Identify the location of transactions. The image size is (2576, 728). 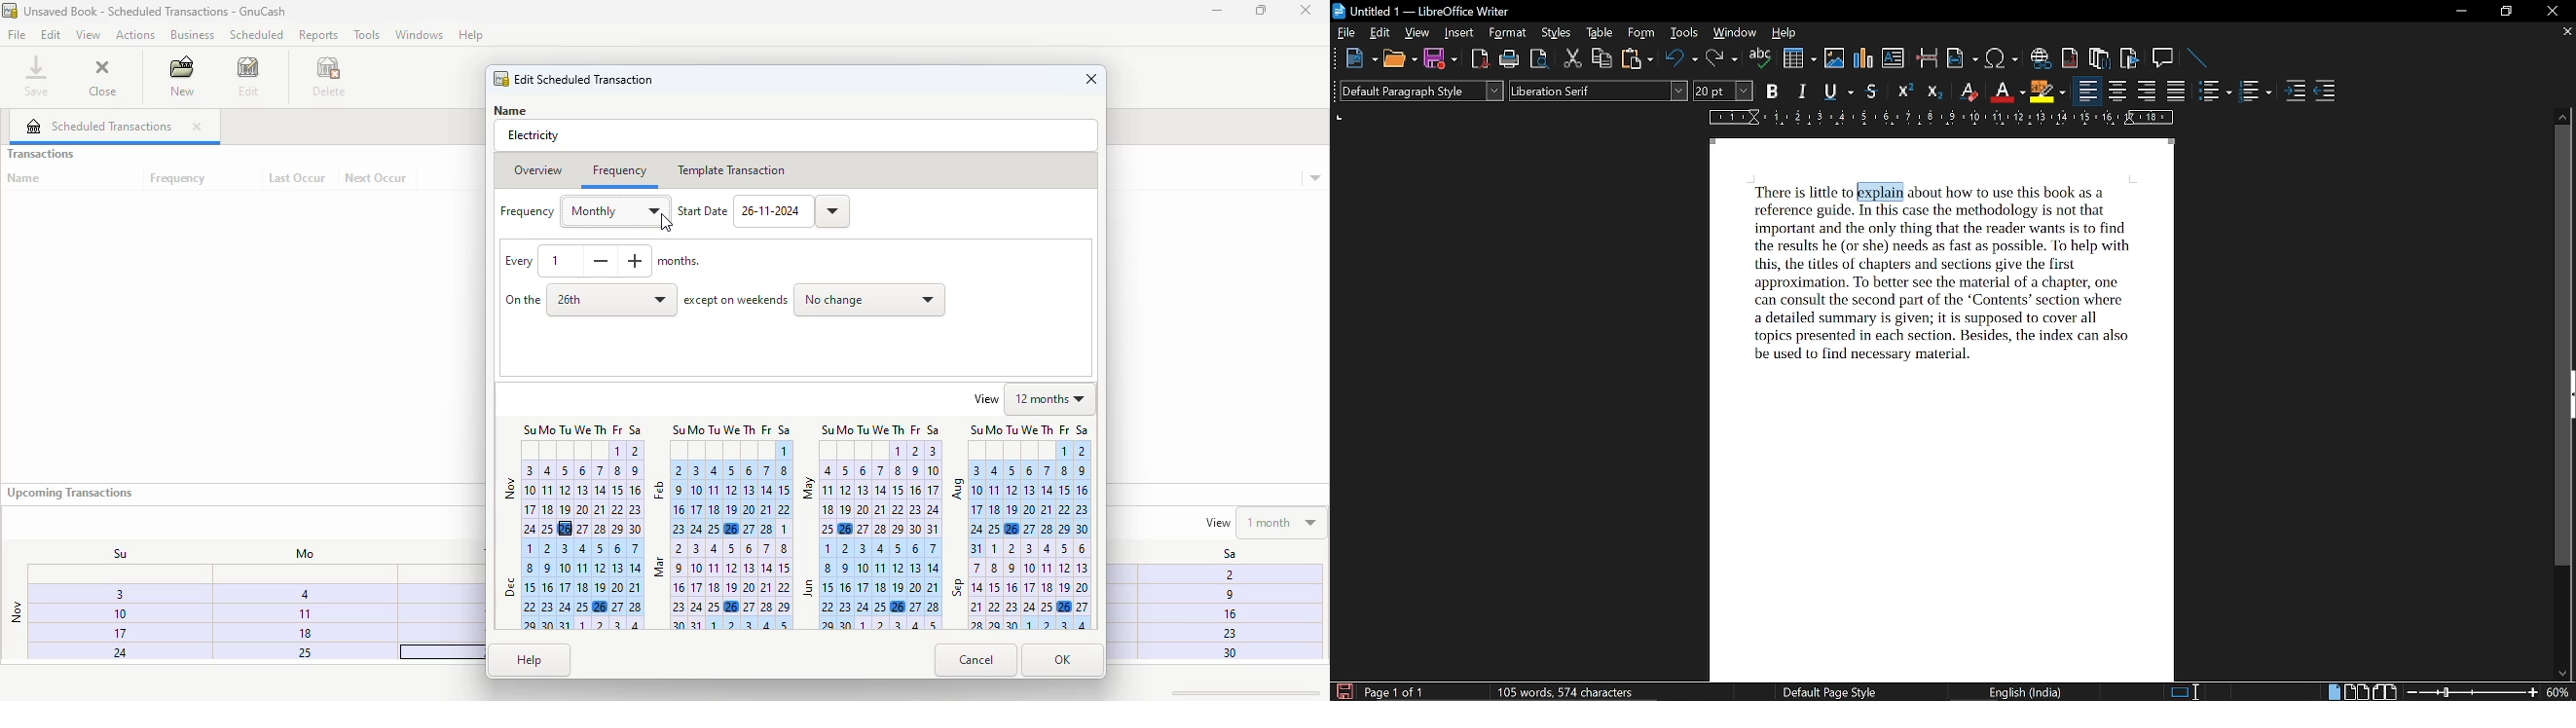
(40, 154).